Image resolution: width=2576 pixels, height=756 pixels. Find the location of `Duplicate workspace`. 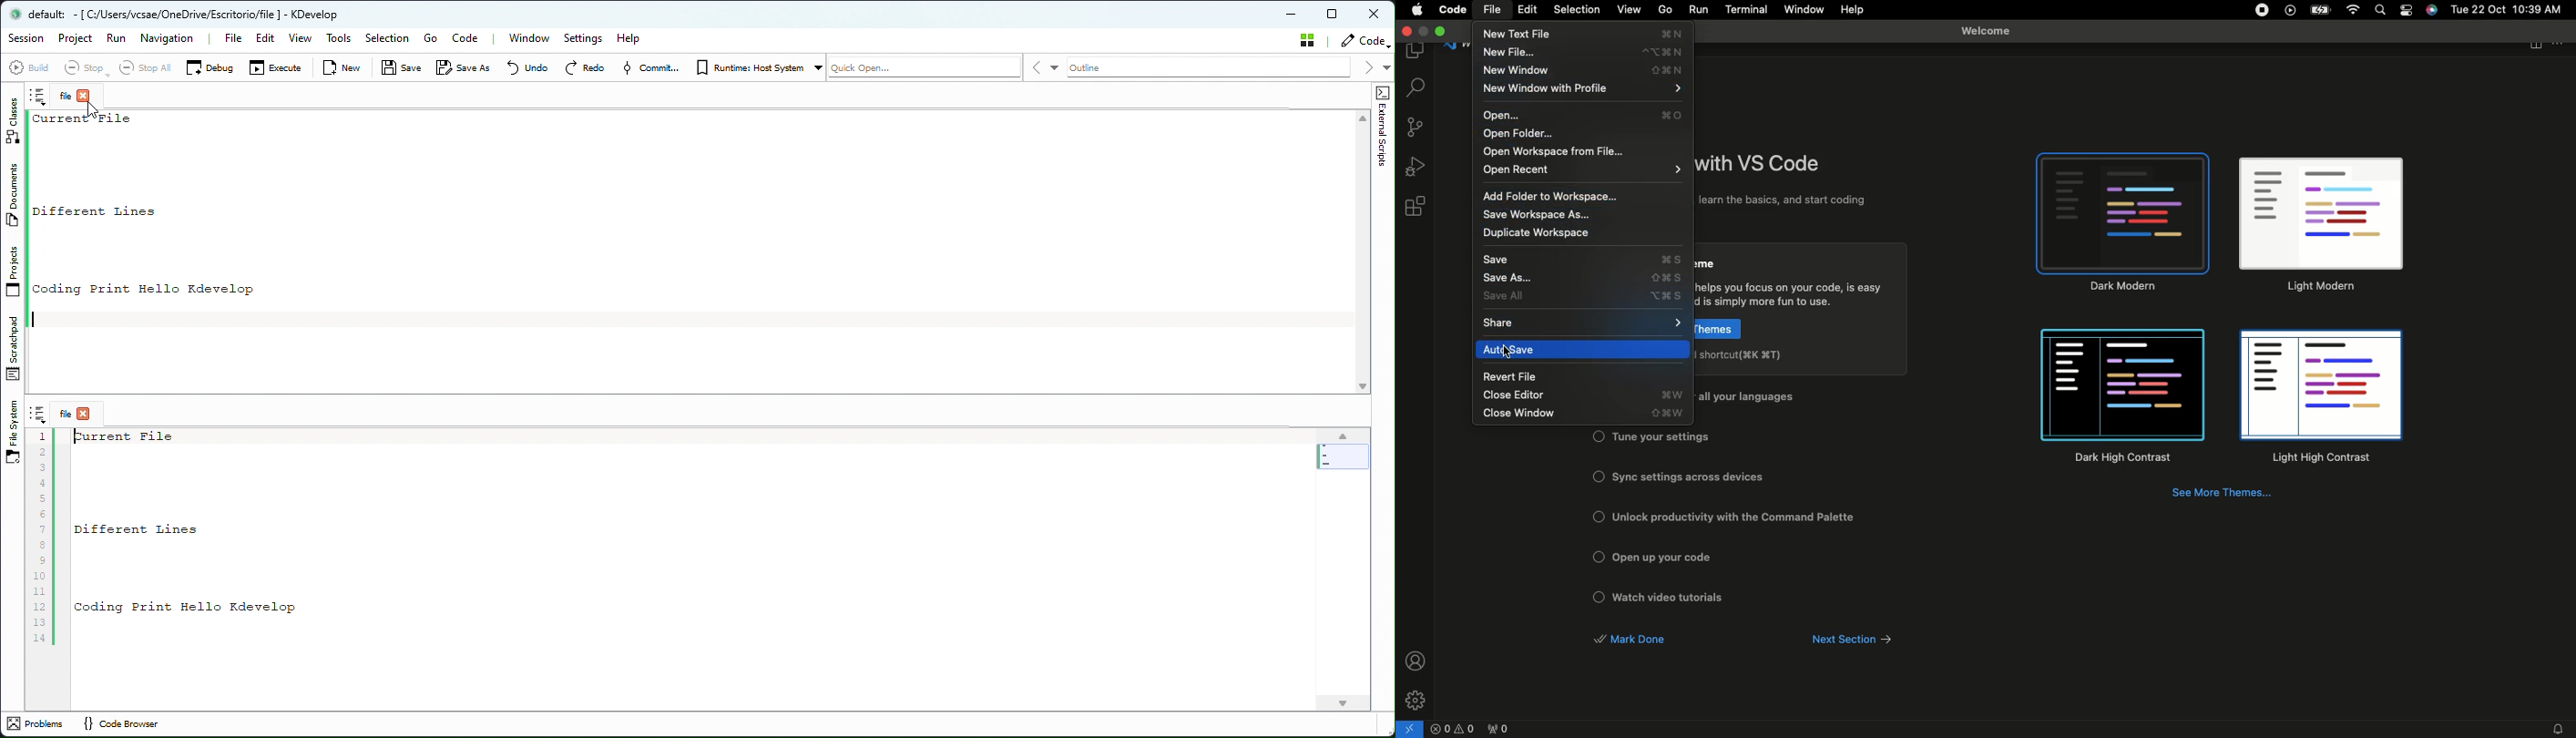

Duplicate workspace is located at coordinates (1542, 237).